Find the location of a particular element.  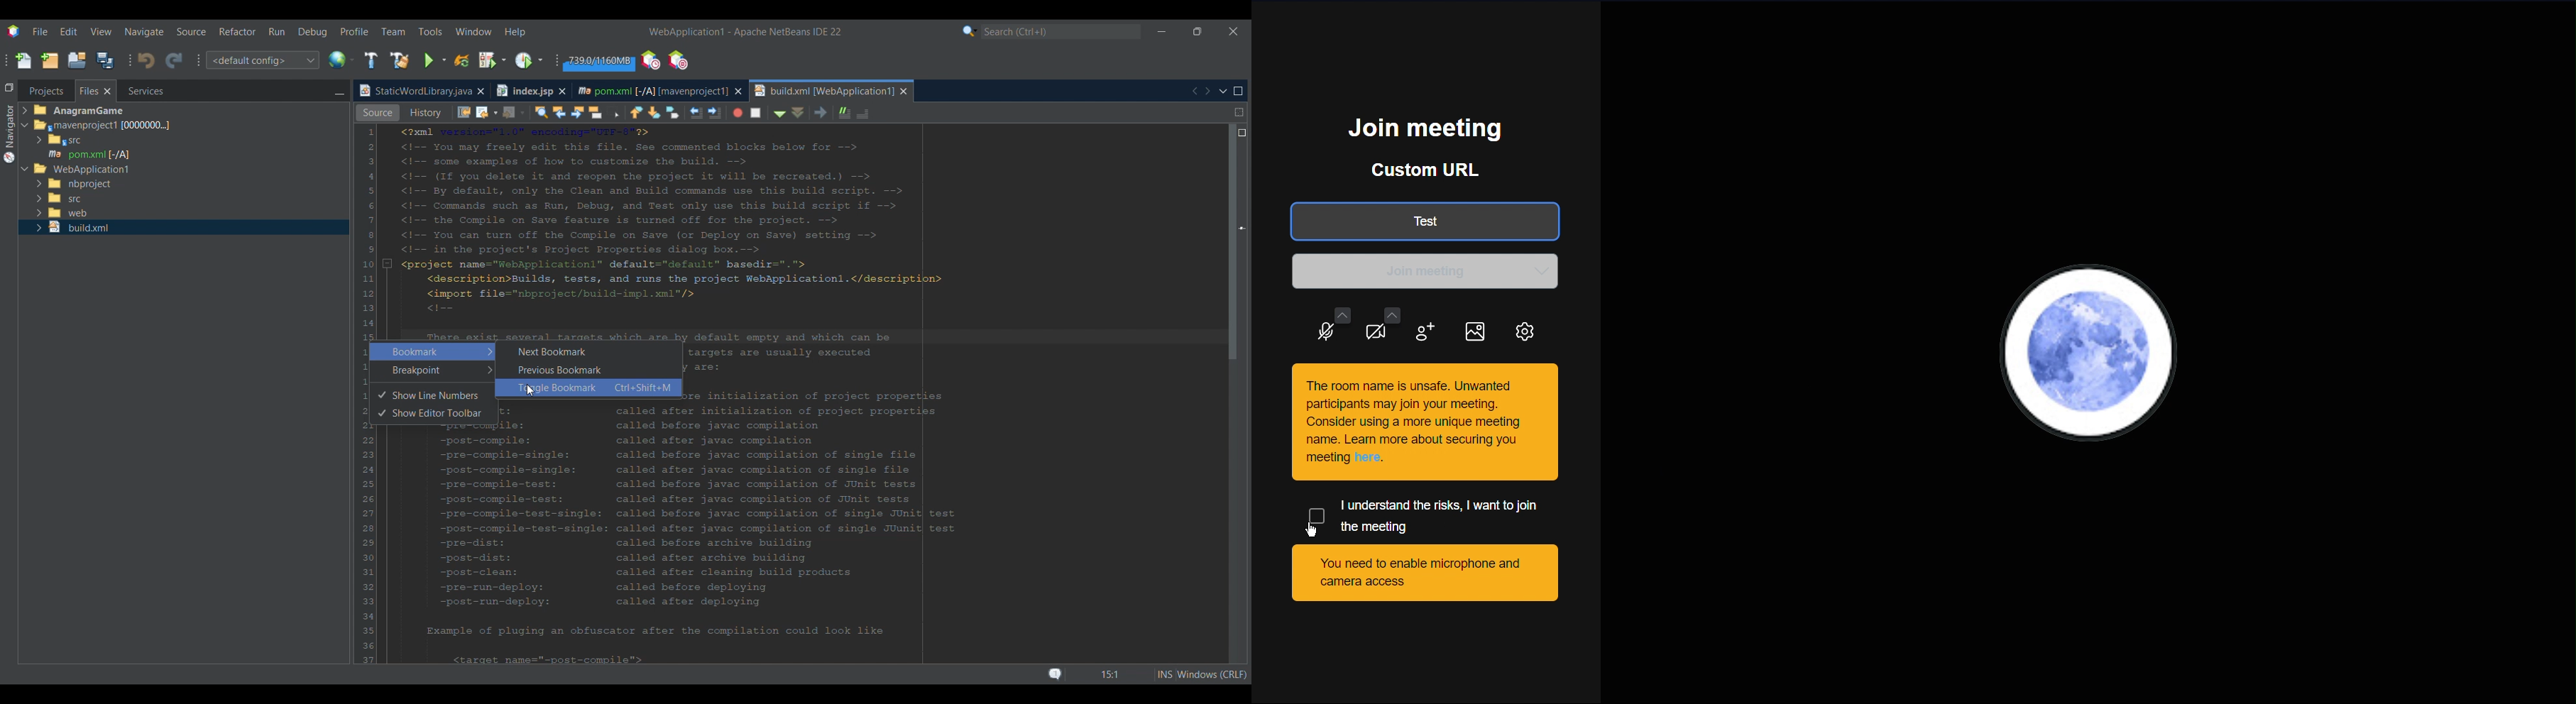

Cursor right clicking is located at coordinates (372, 346).